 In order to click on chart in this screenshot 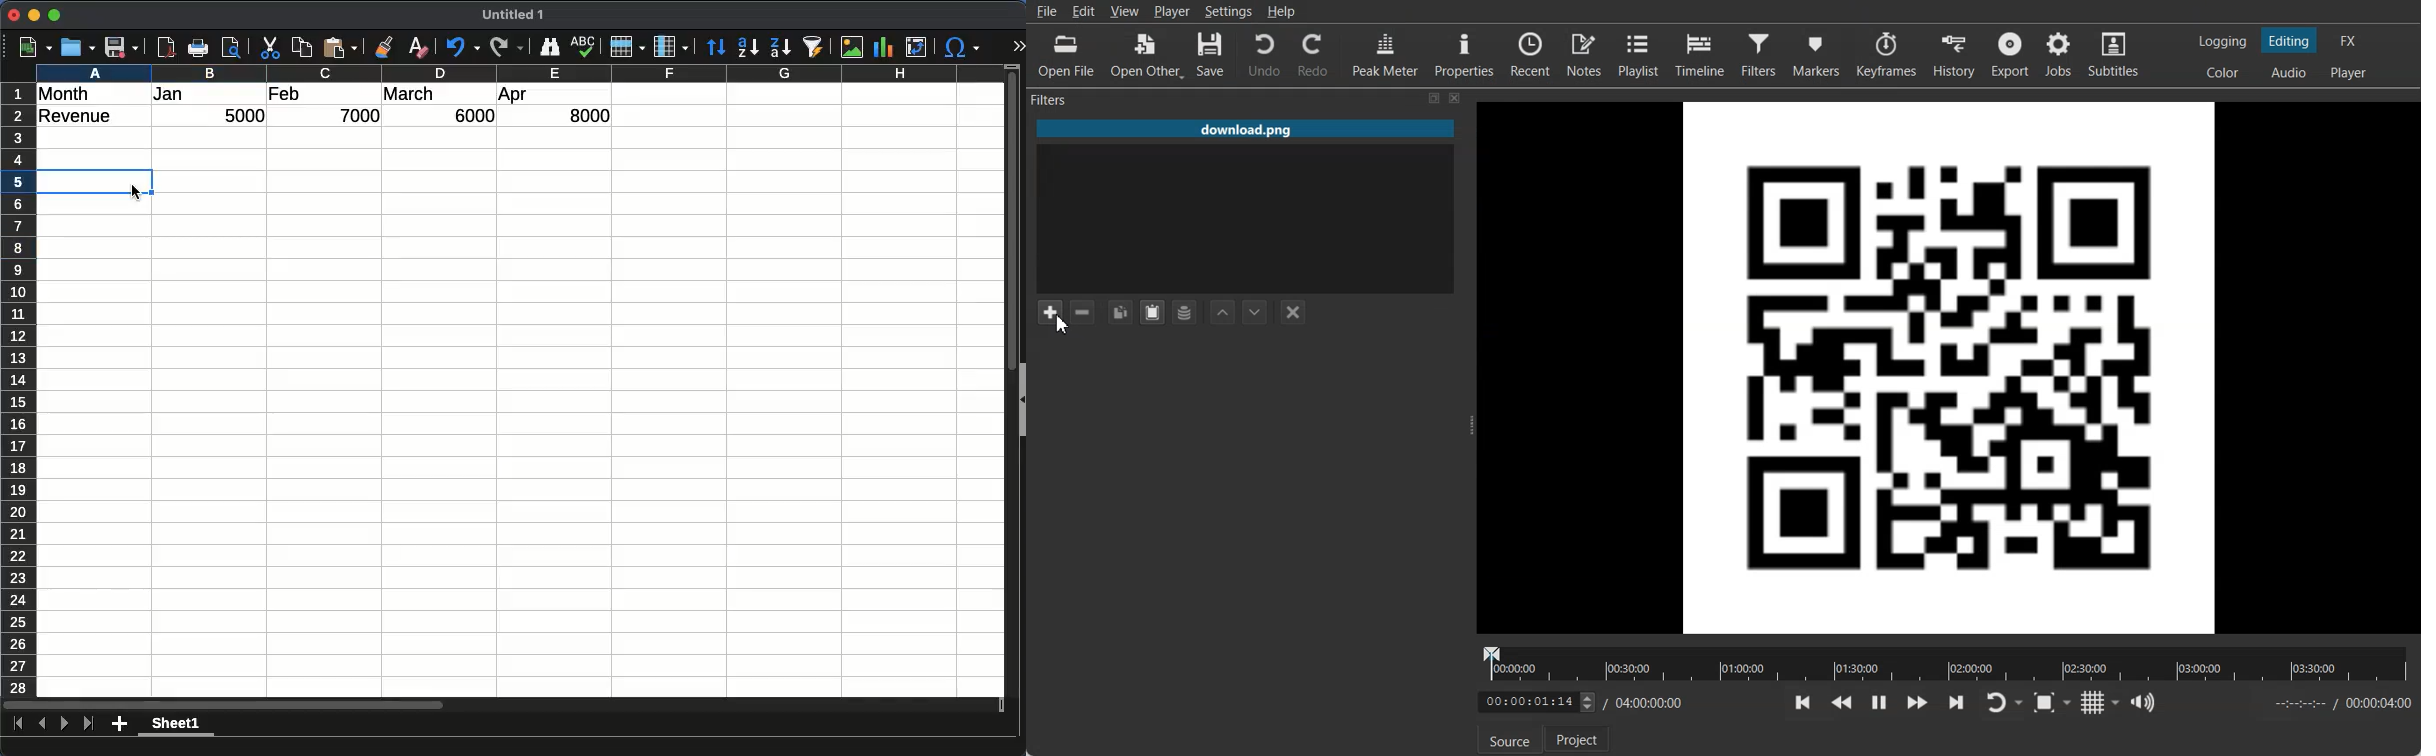, I will do `click(883, 47)`.